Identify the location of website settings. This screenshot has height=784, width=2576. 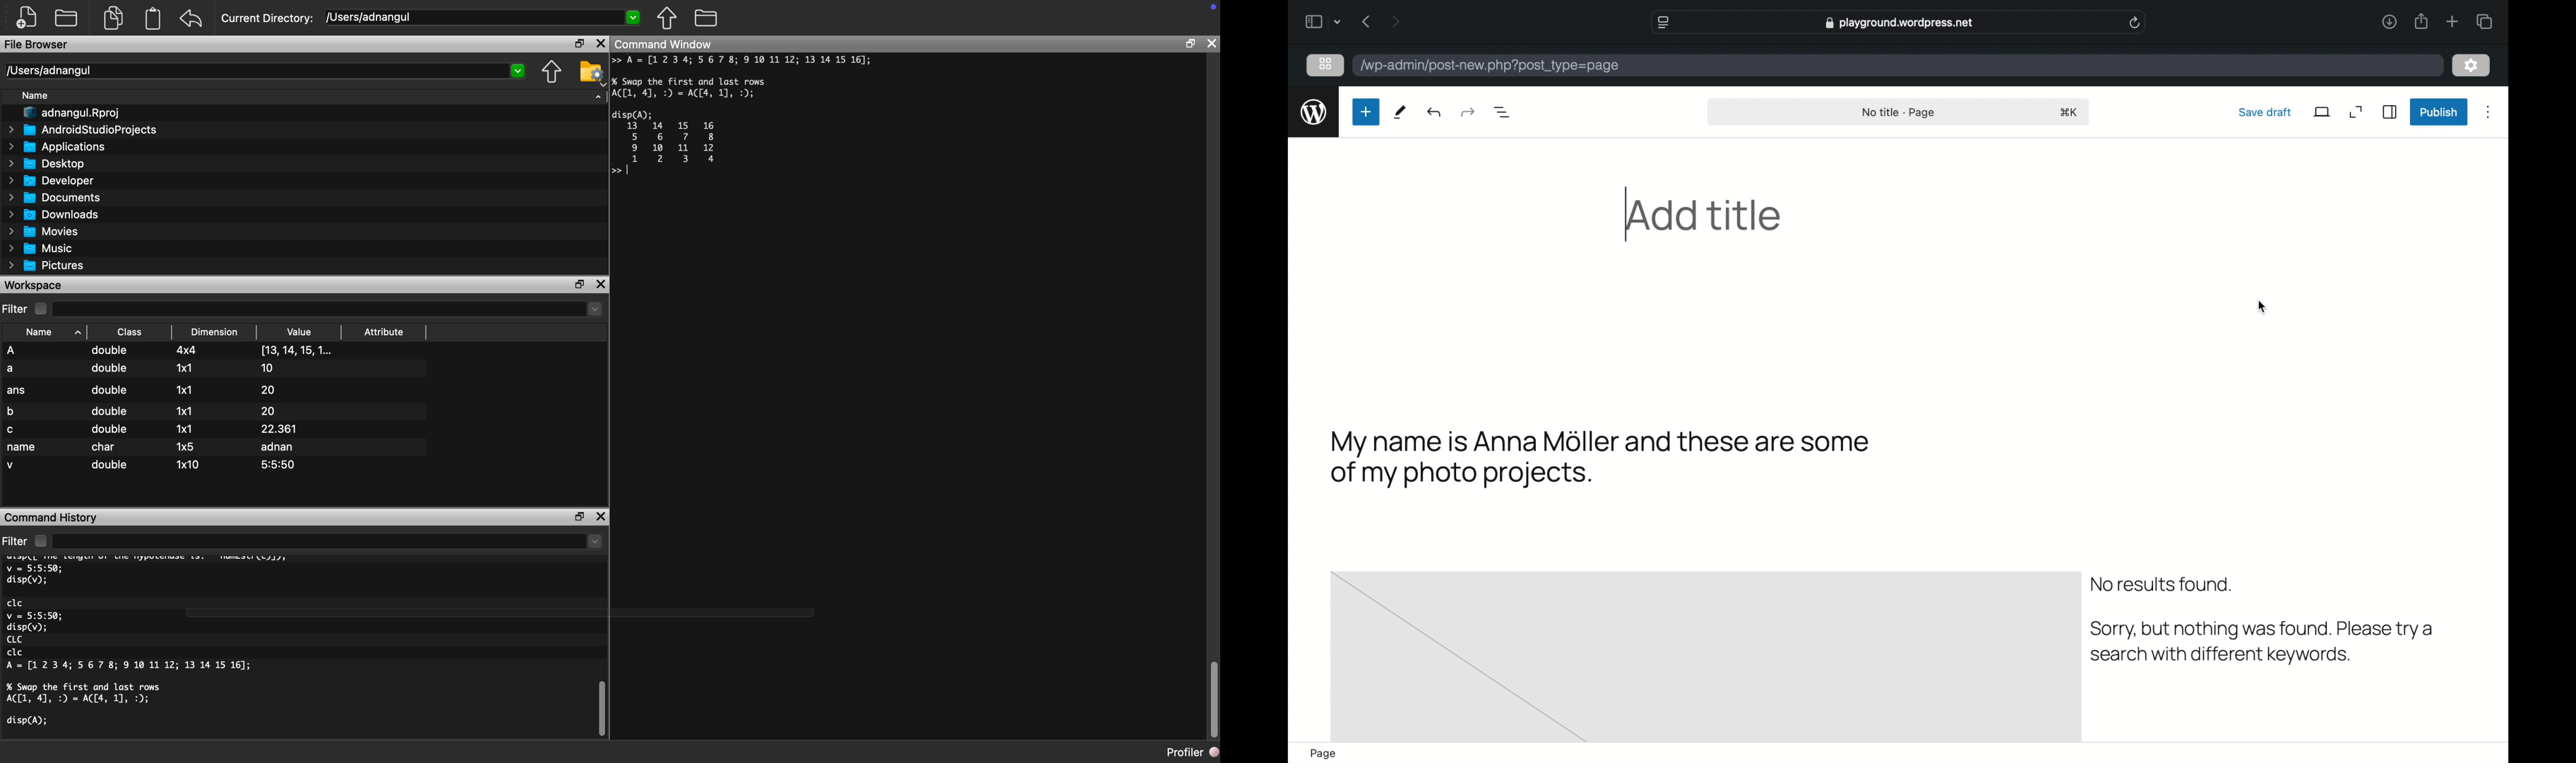
(1666, 23).